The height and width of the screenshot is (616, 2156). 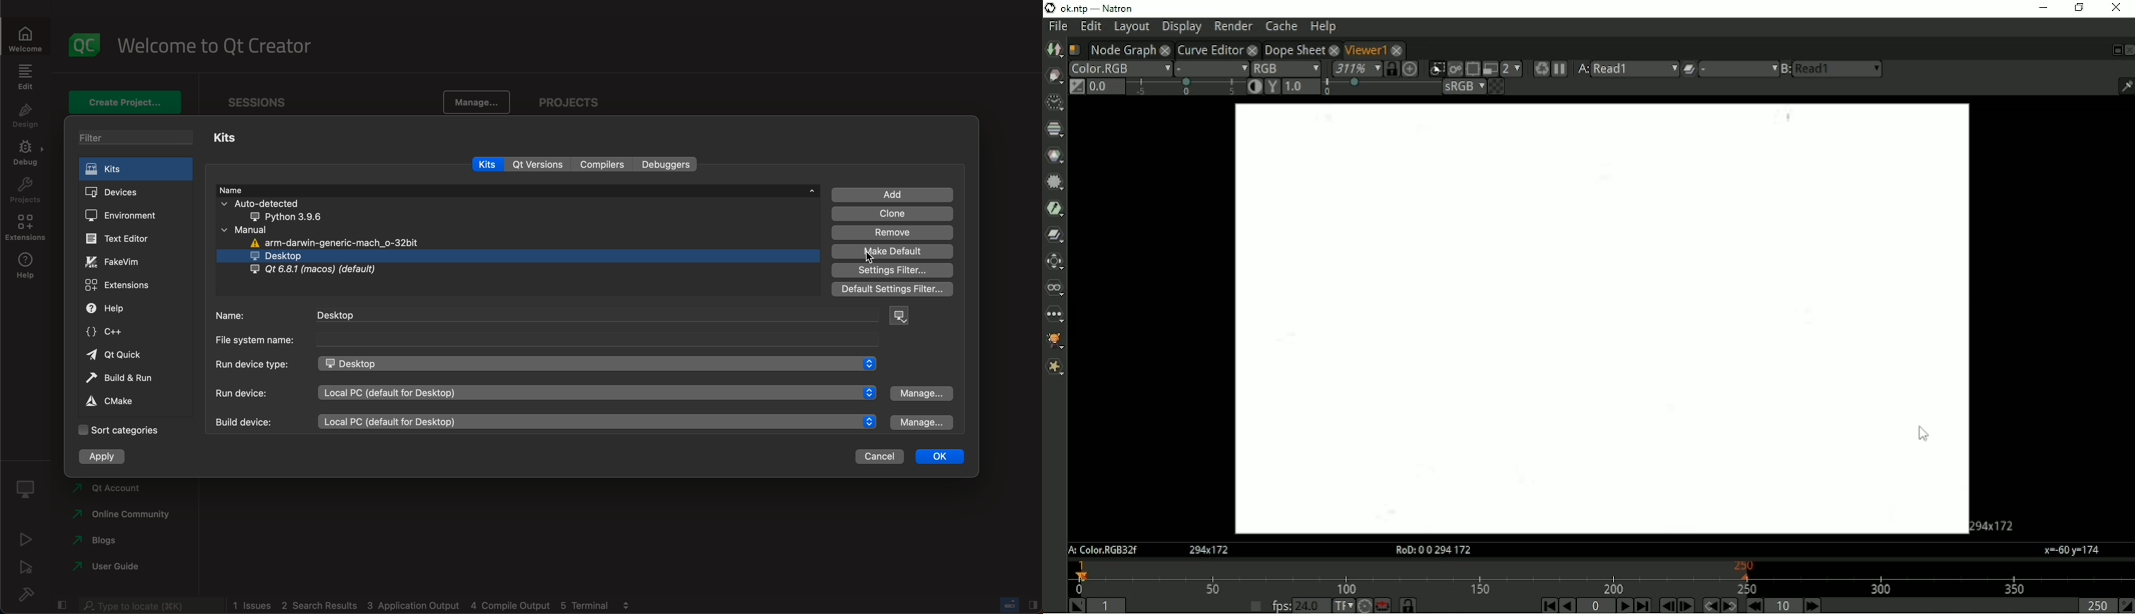 What do you see at coordinates (245, 419) in the screenshot?
I see `build device:` at bounding box center [245, 419].